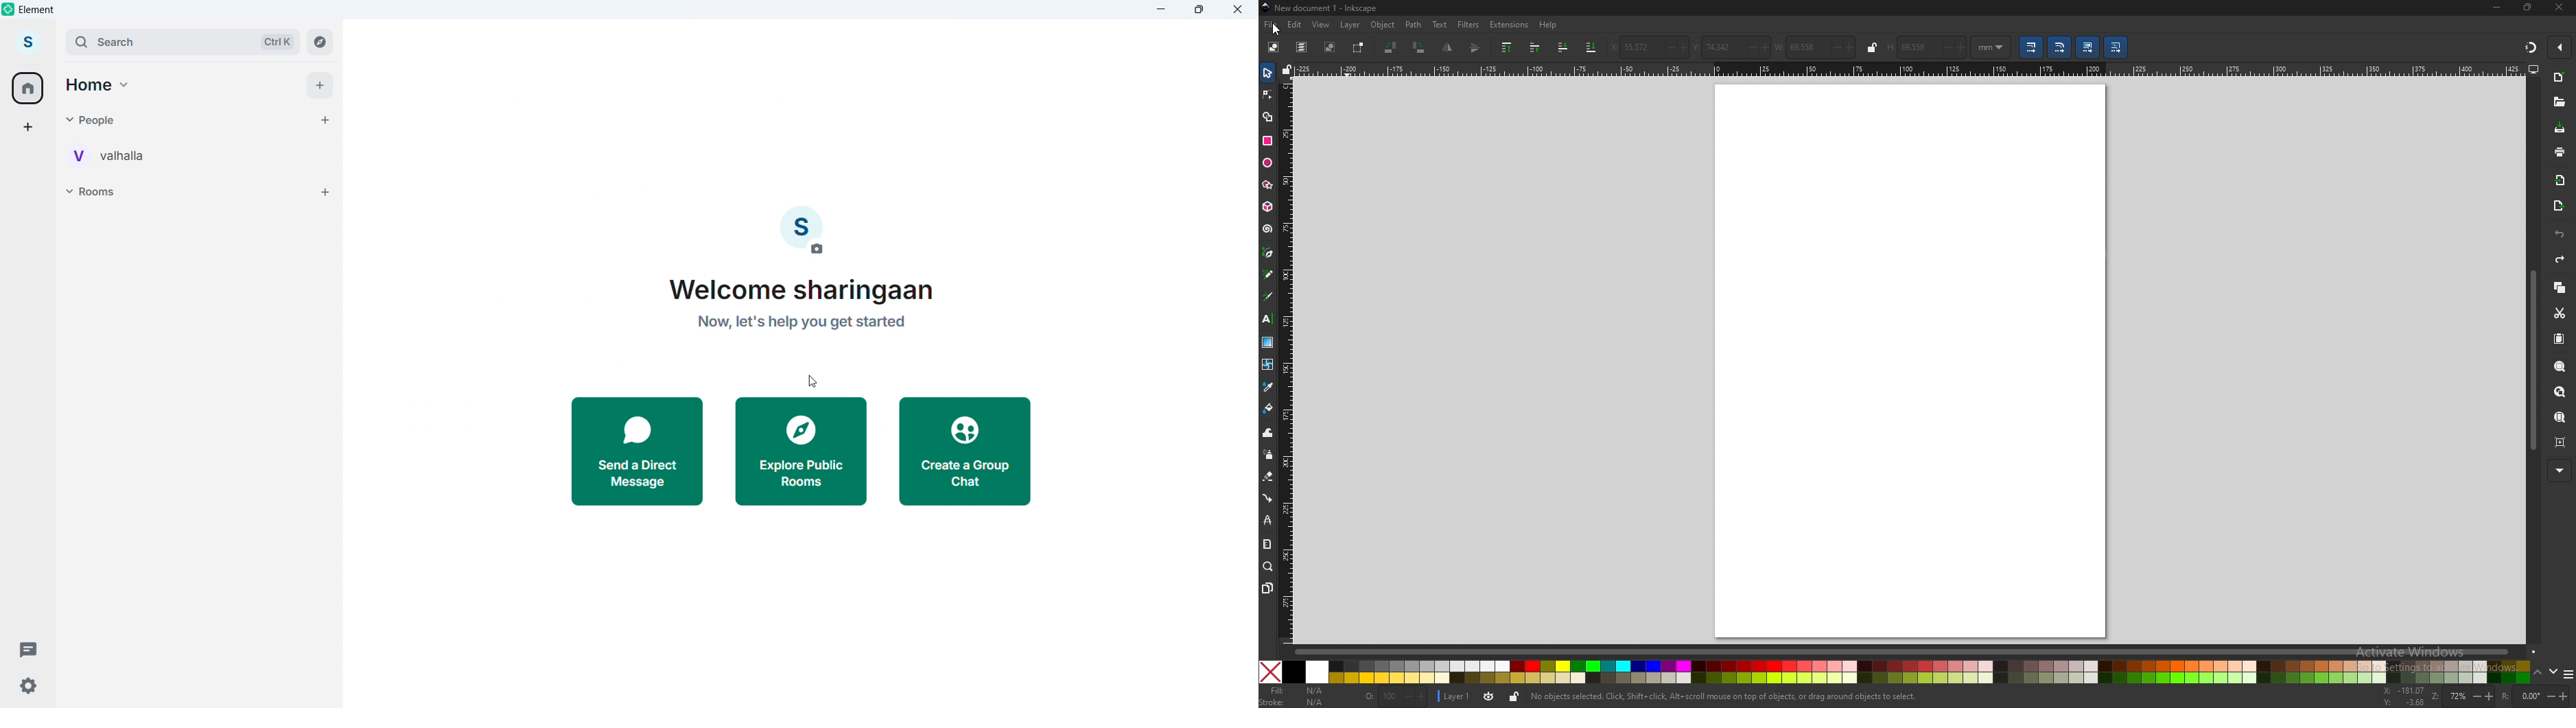  Describe the element at coordinates (1330, 47) in the screenshot. I see `deselect selected object` at that location.